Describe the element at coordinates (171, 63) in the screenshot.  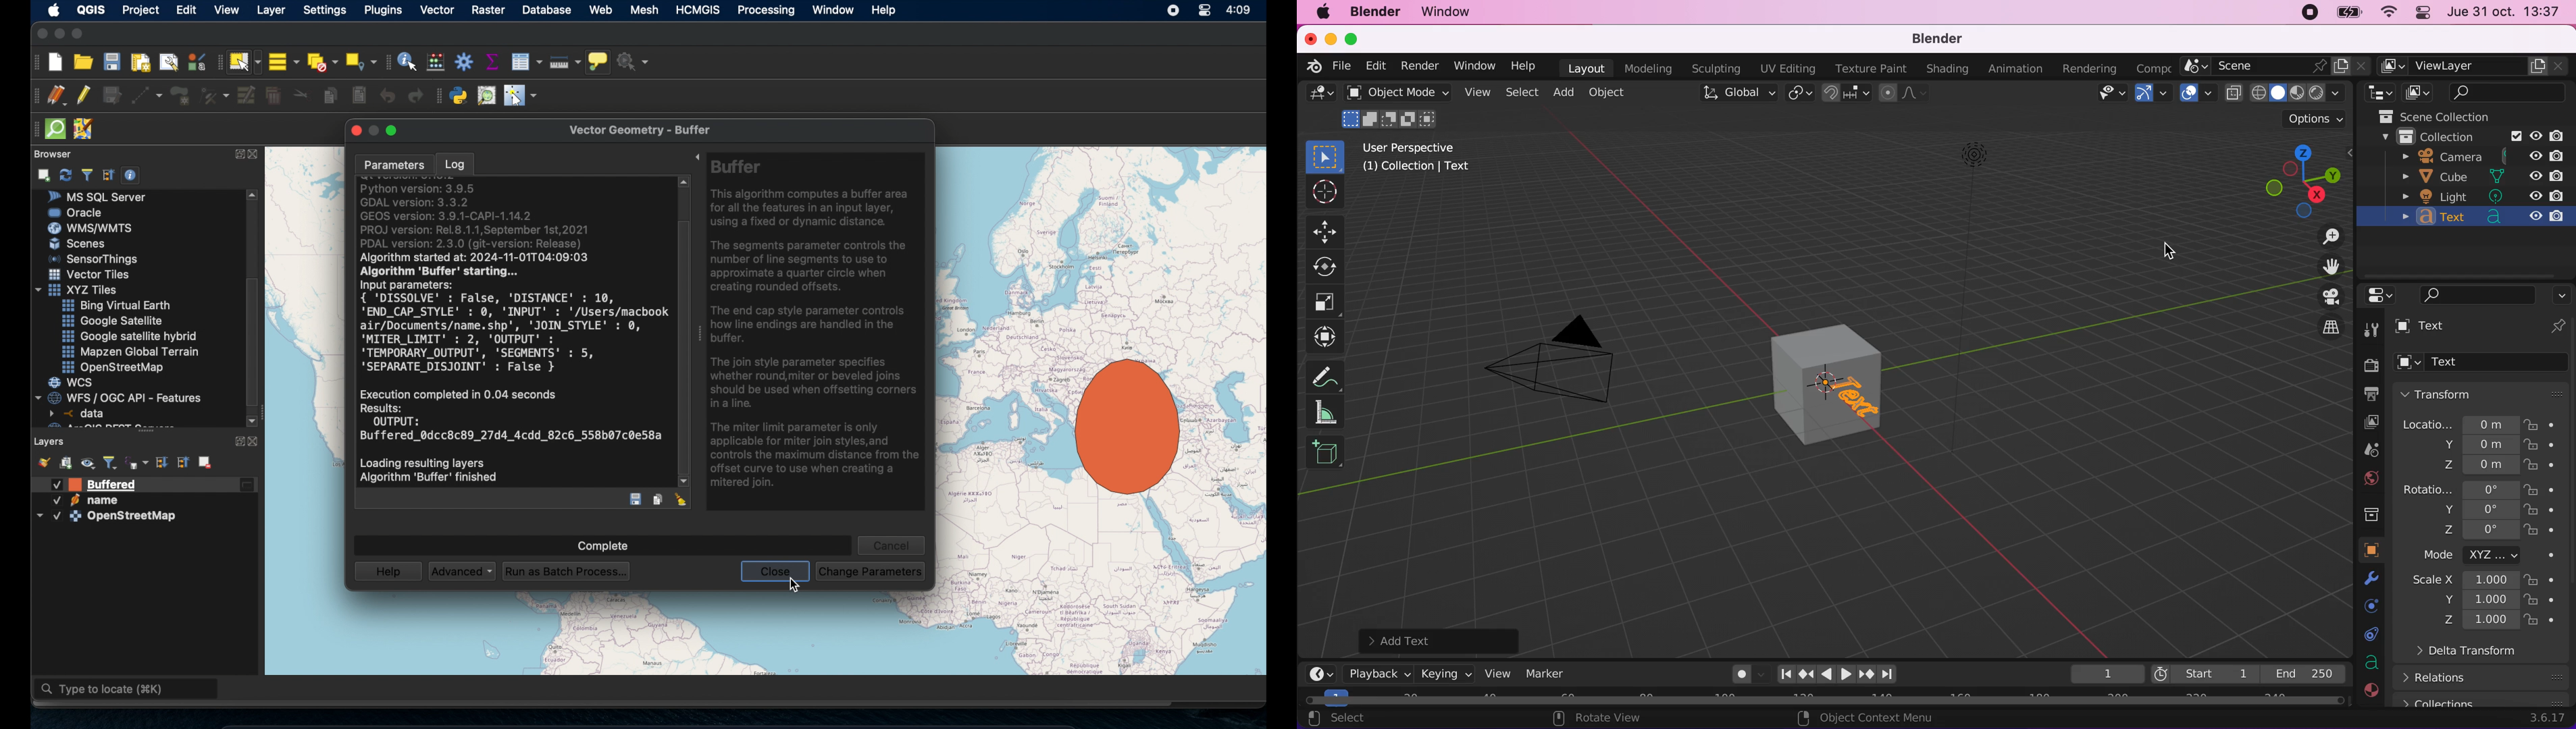
I see `show layout manager` at that location.